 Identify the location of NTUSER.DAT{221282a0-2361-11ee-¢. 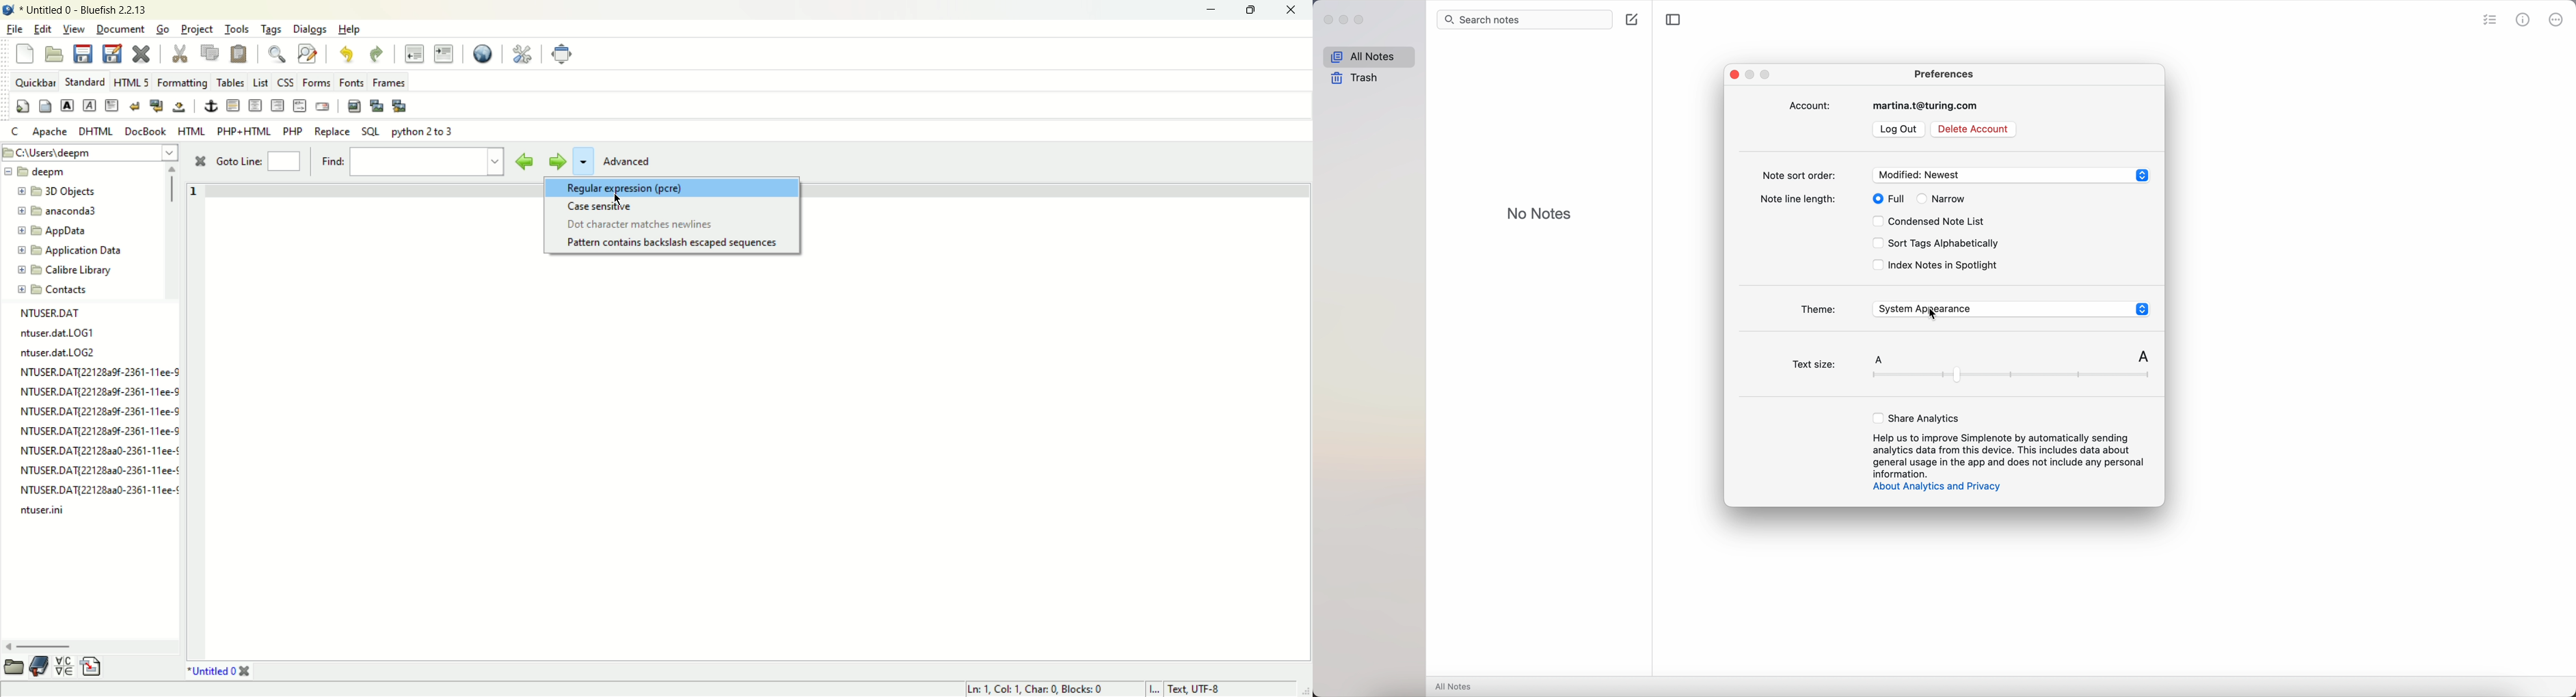
(99, 453).